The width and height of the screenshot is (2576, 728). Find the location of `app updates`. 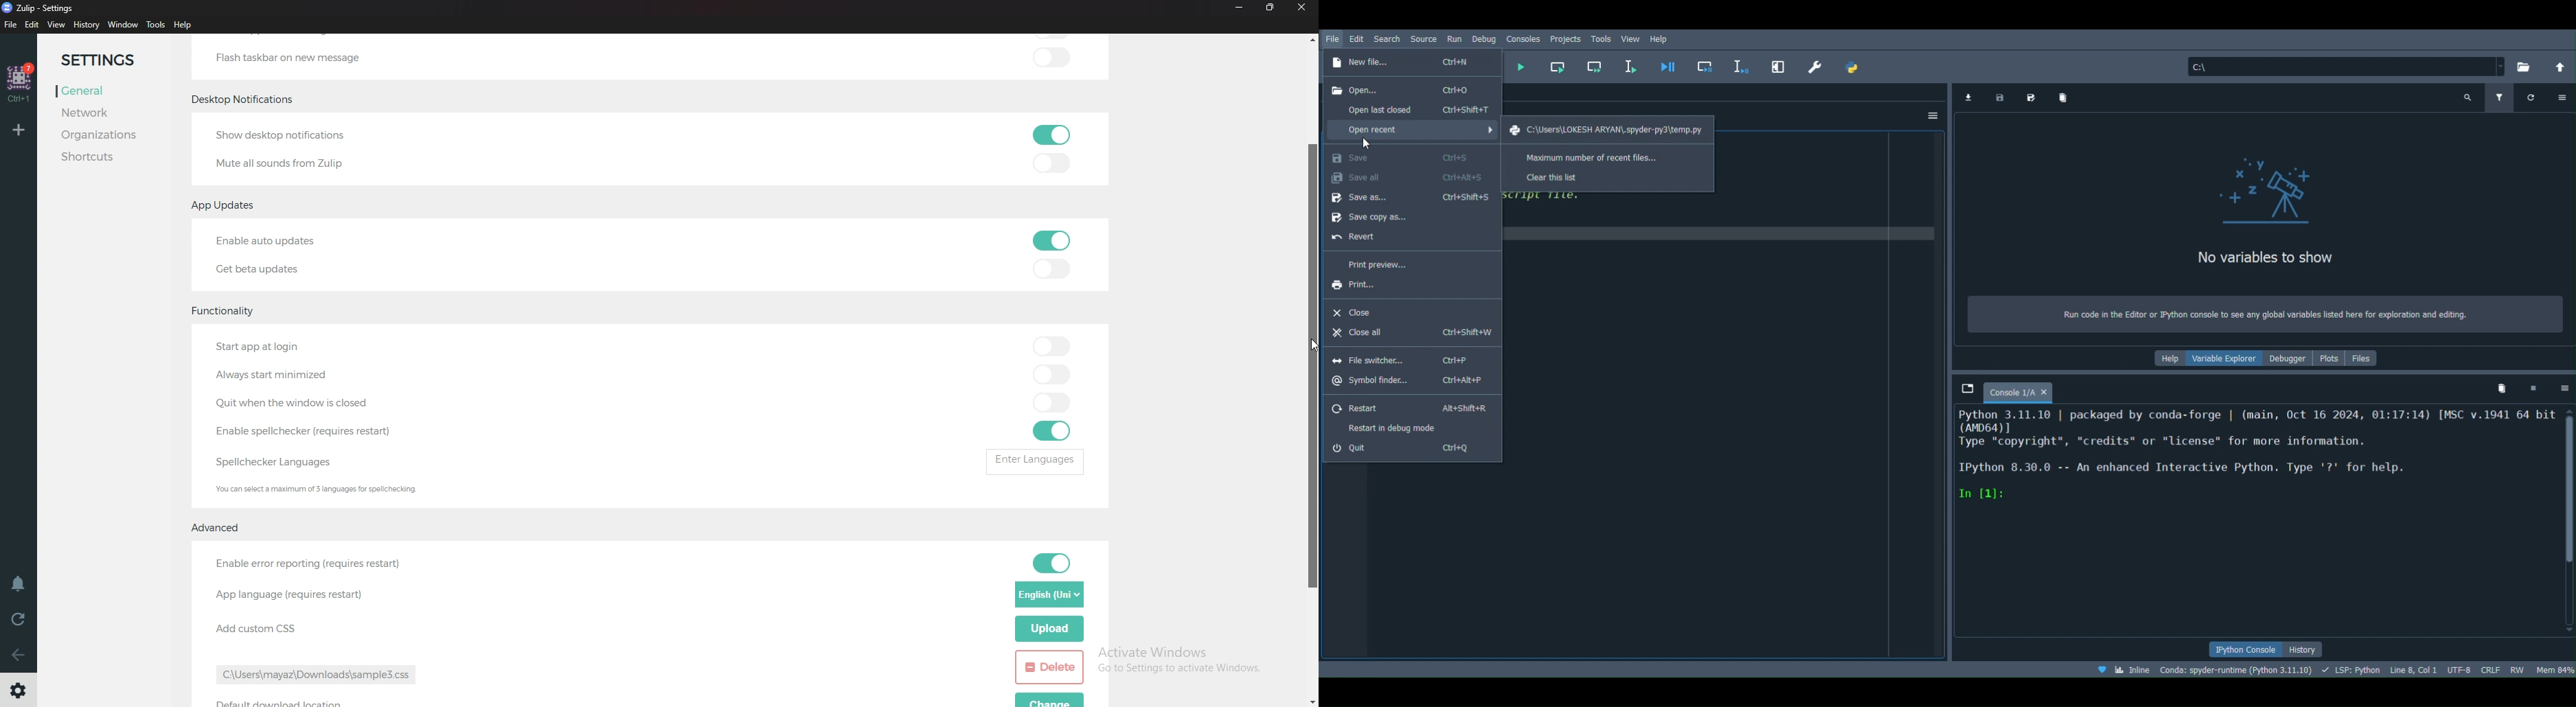

app updates is located at coordinates (225, 205).